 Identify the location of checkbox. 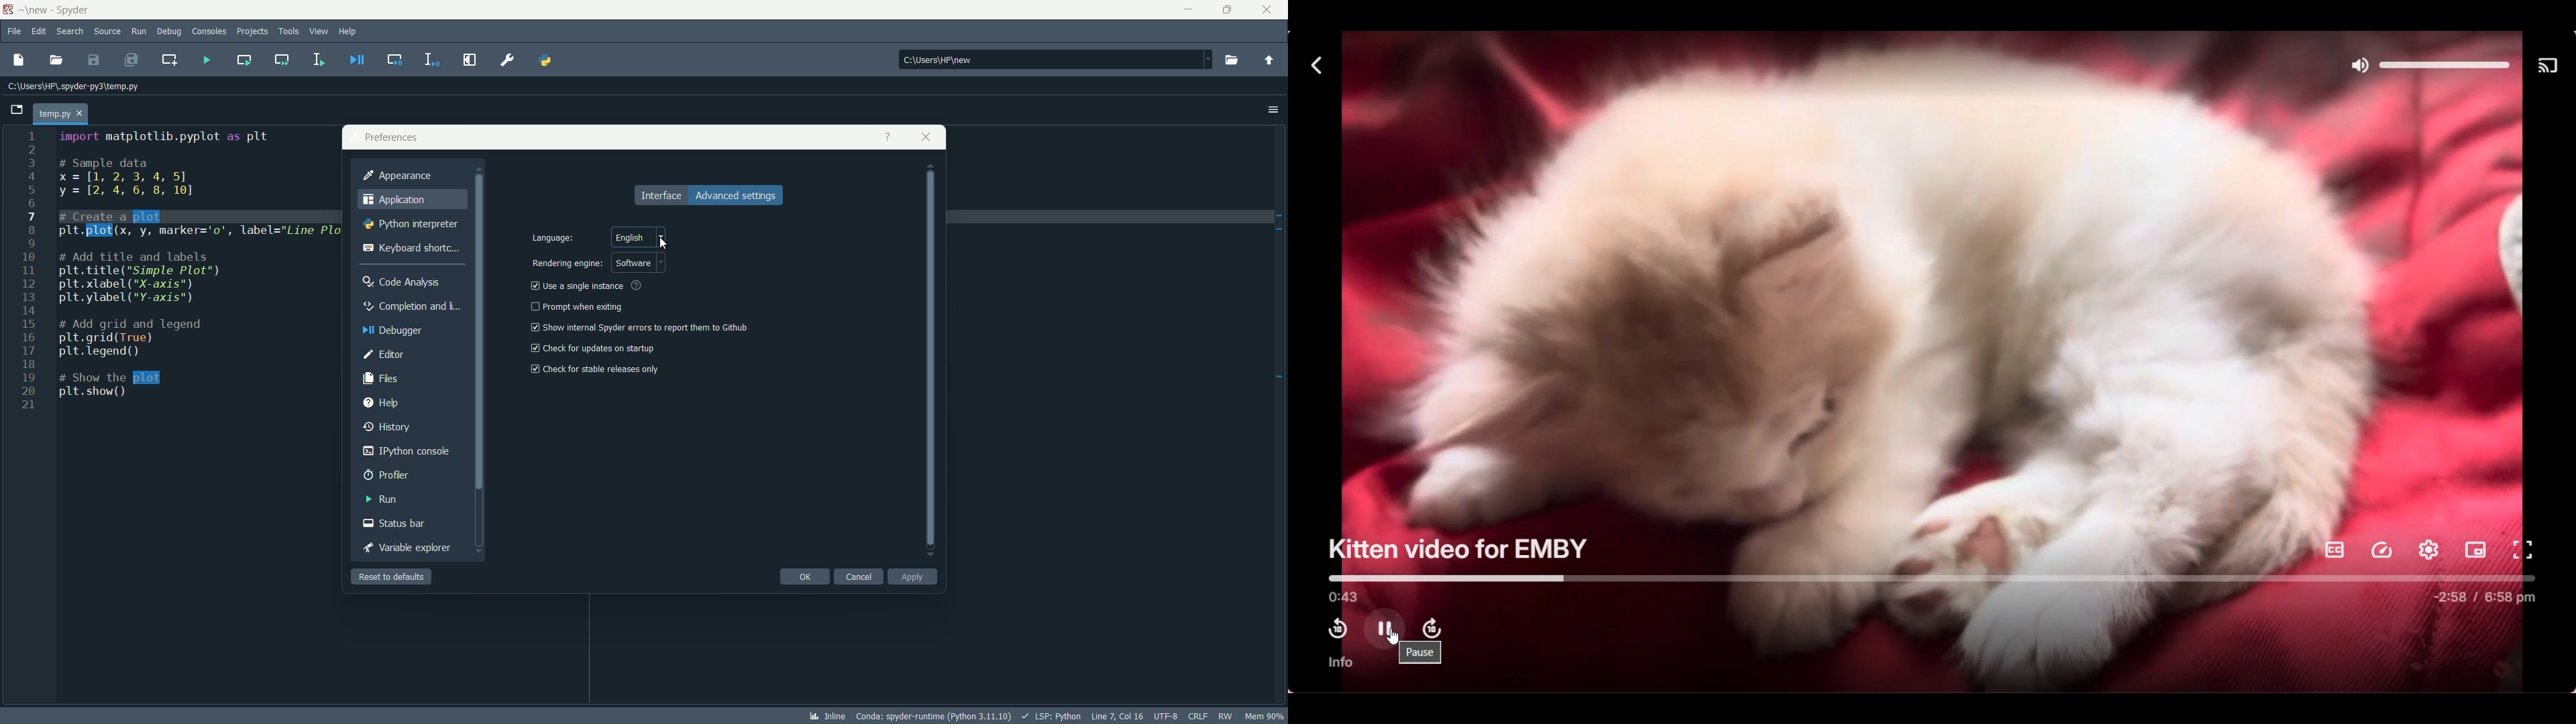
(533, 285).